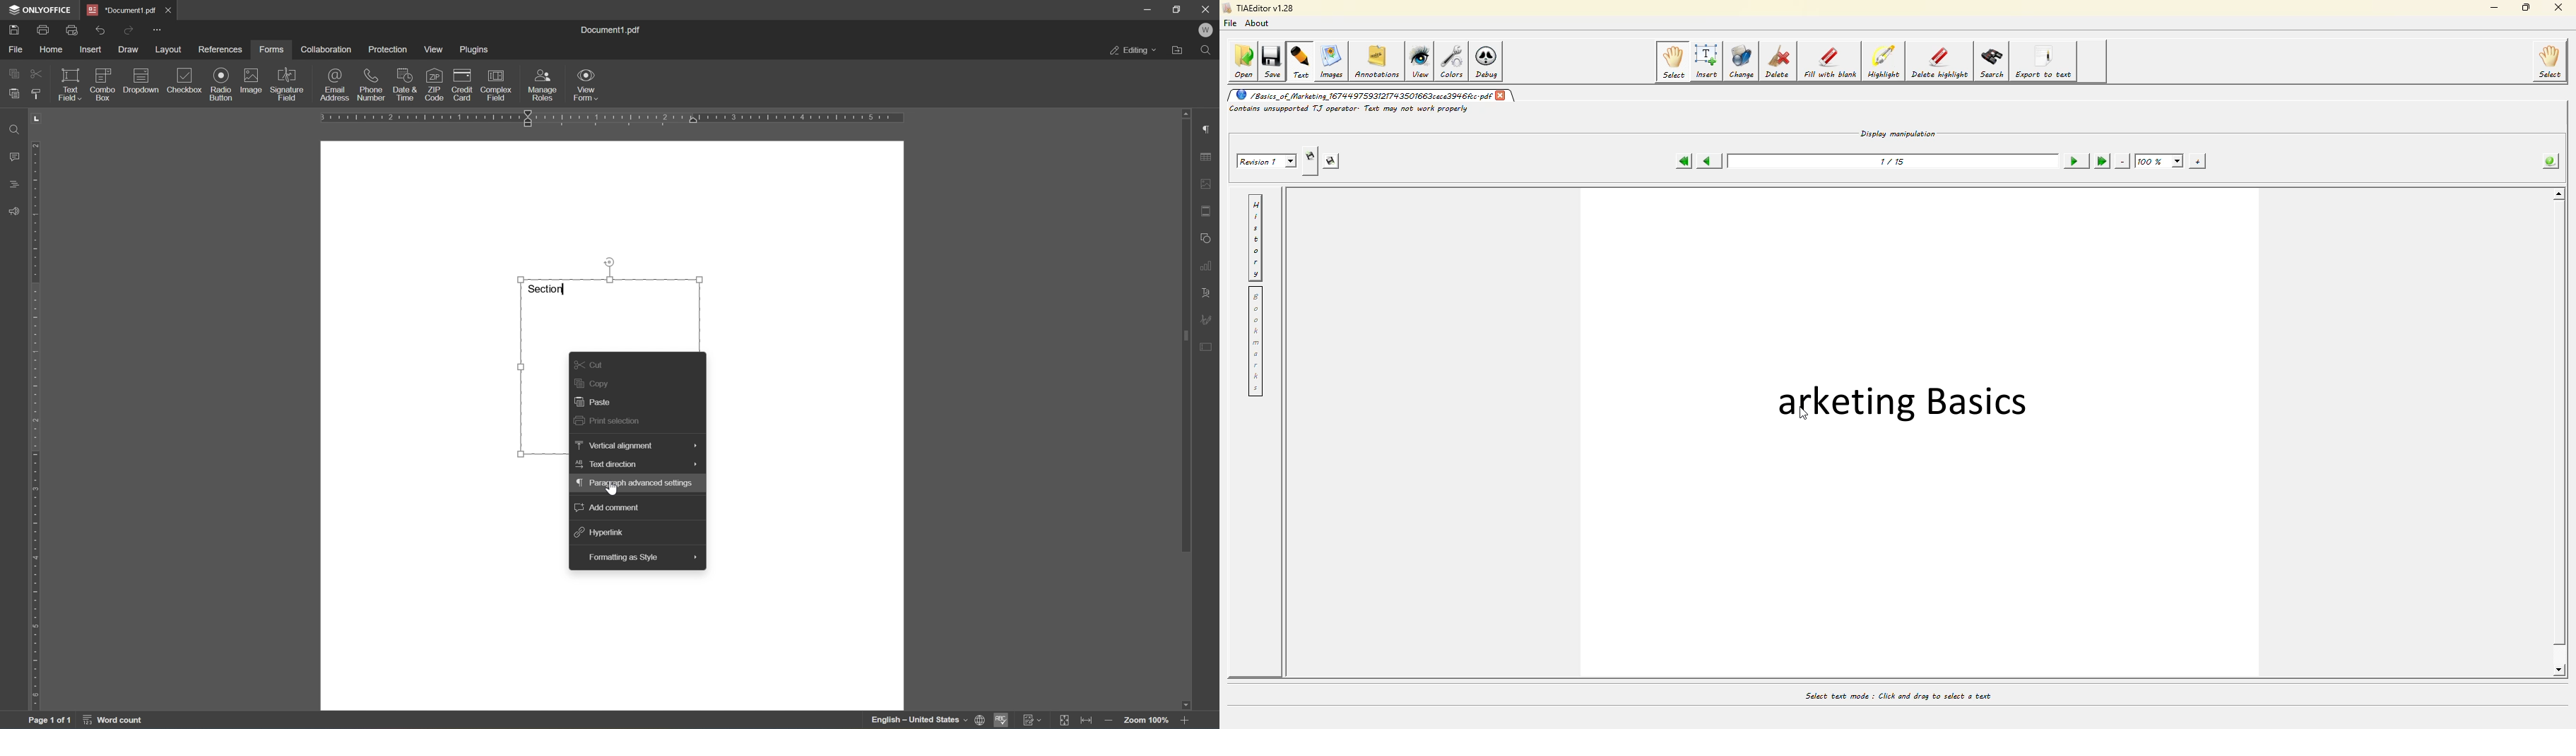 This screenshot has height=756, width=2576. What do you see at coordinates (123, 10) in the screenshot?
I see `document1` at bounding box center [123, 10].